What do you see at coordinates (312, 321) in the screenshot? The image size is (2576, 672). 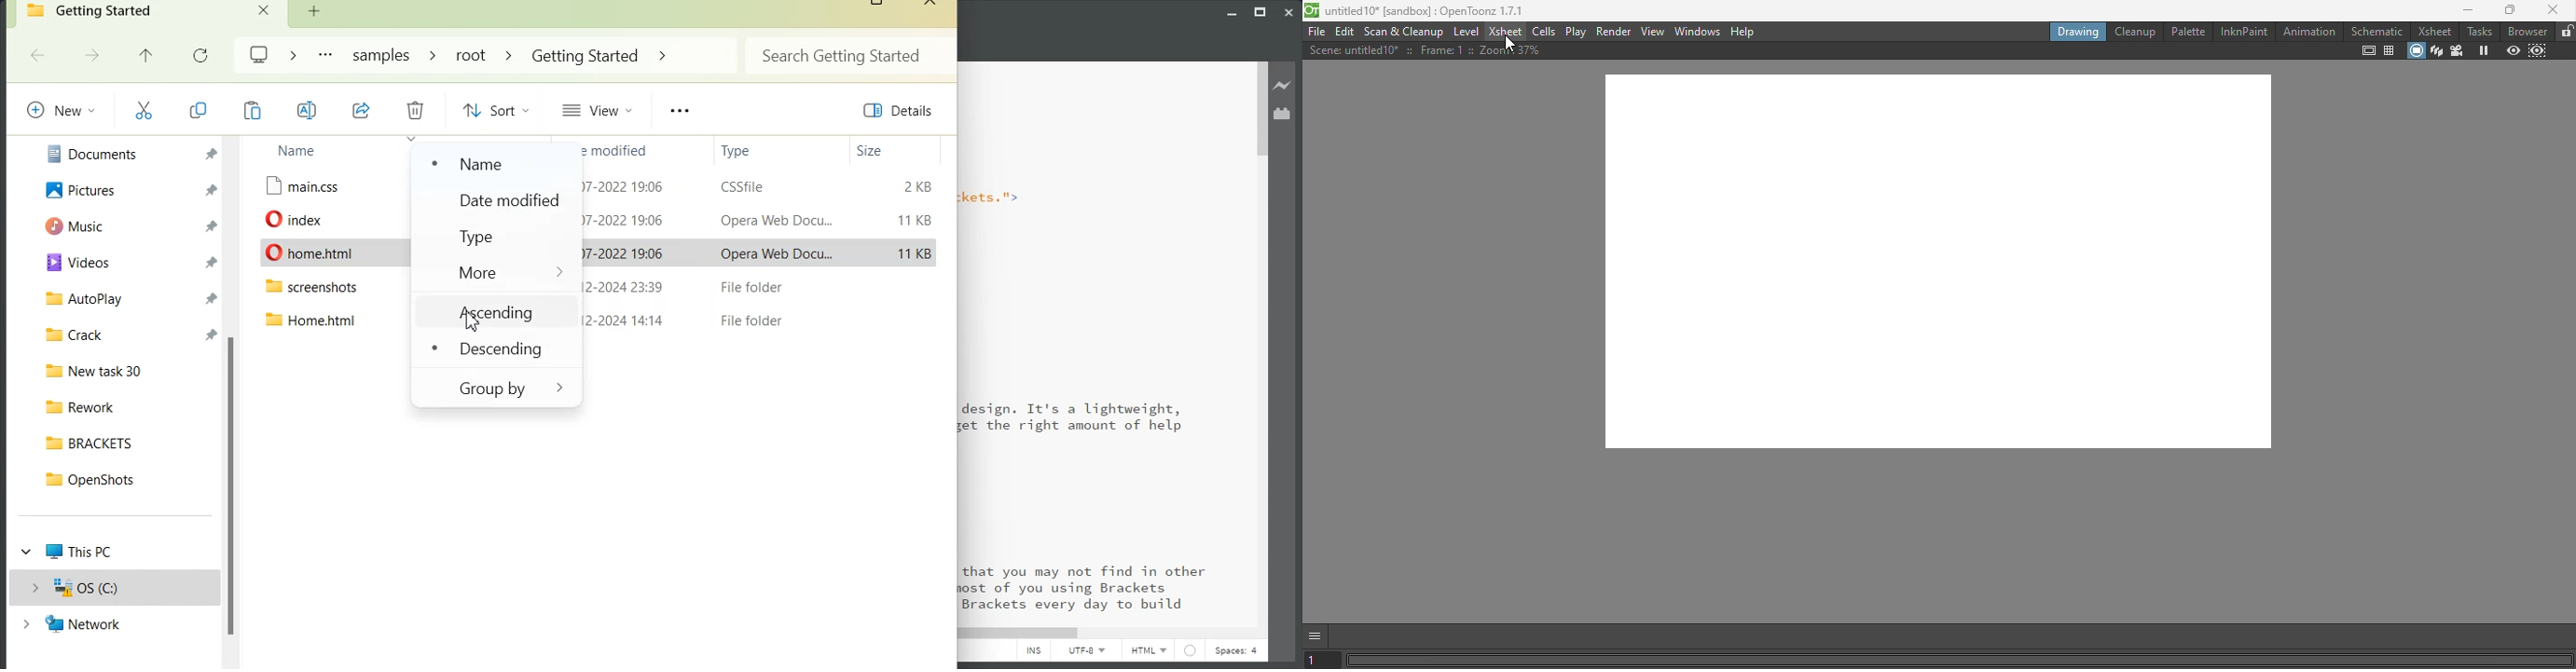 I see `File` at bounding box center [312, 321].